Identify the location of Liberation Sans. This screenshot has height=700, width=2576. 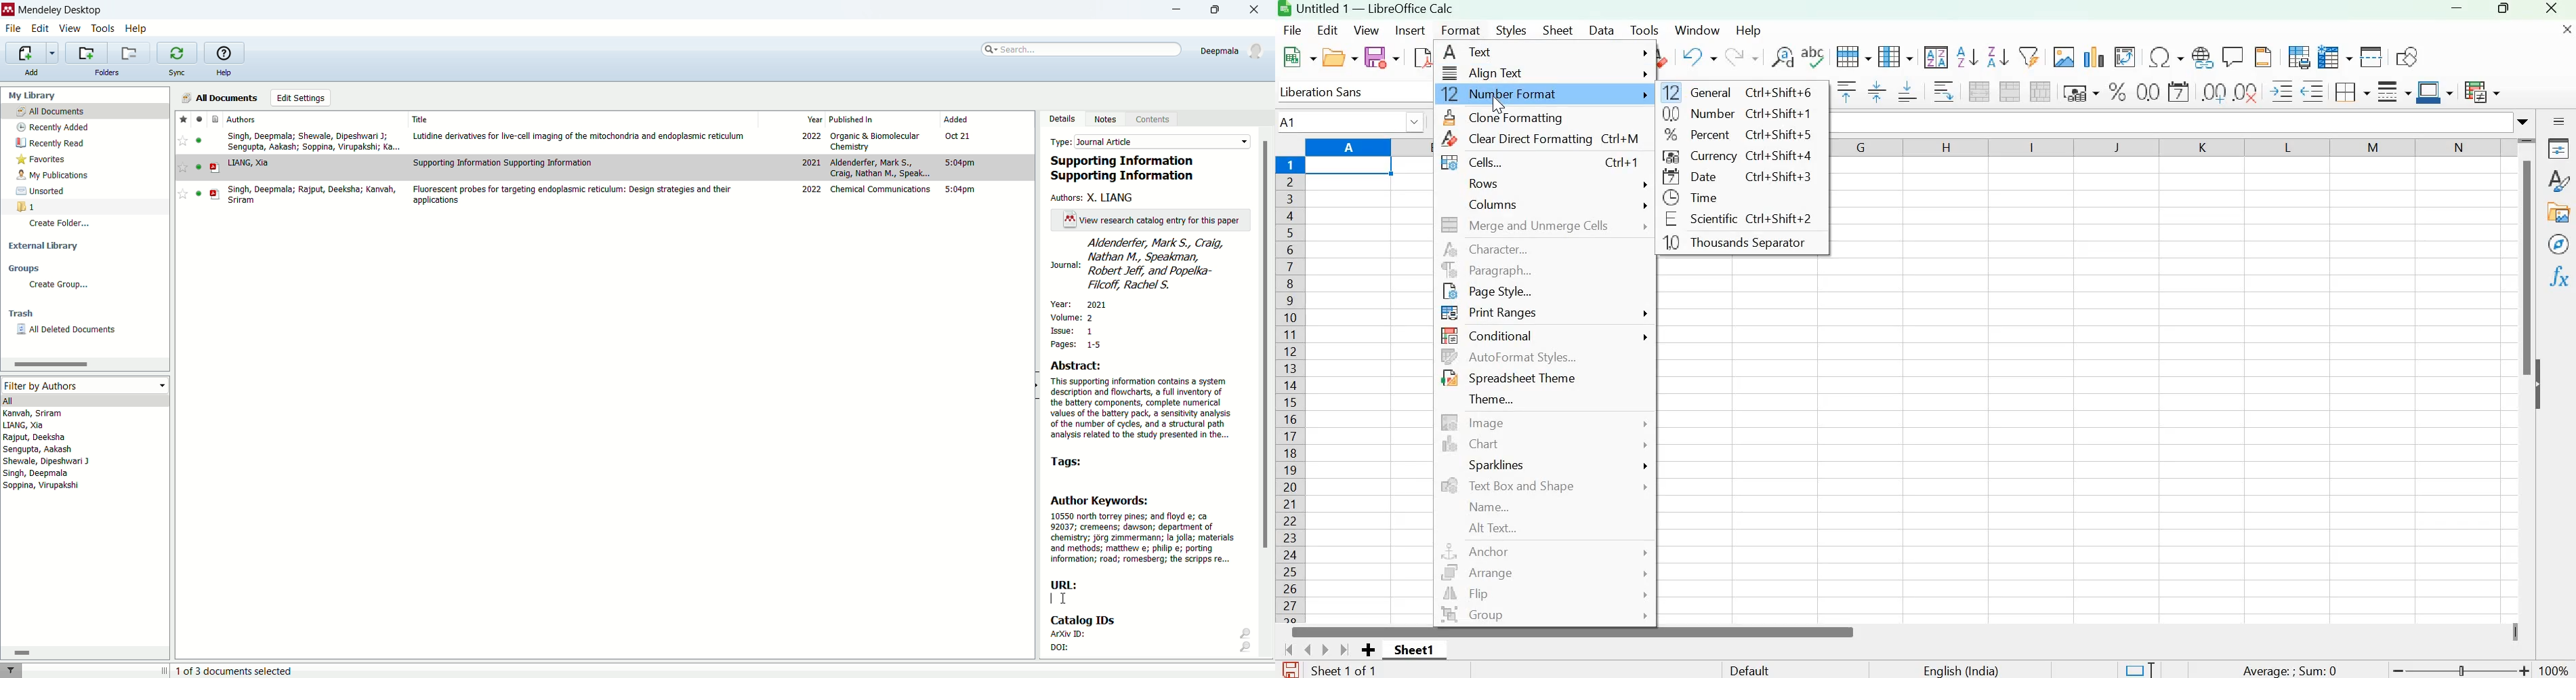
(1336, 92).